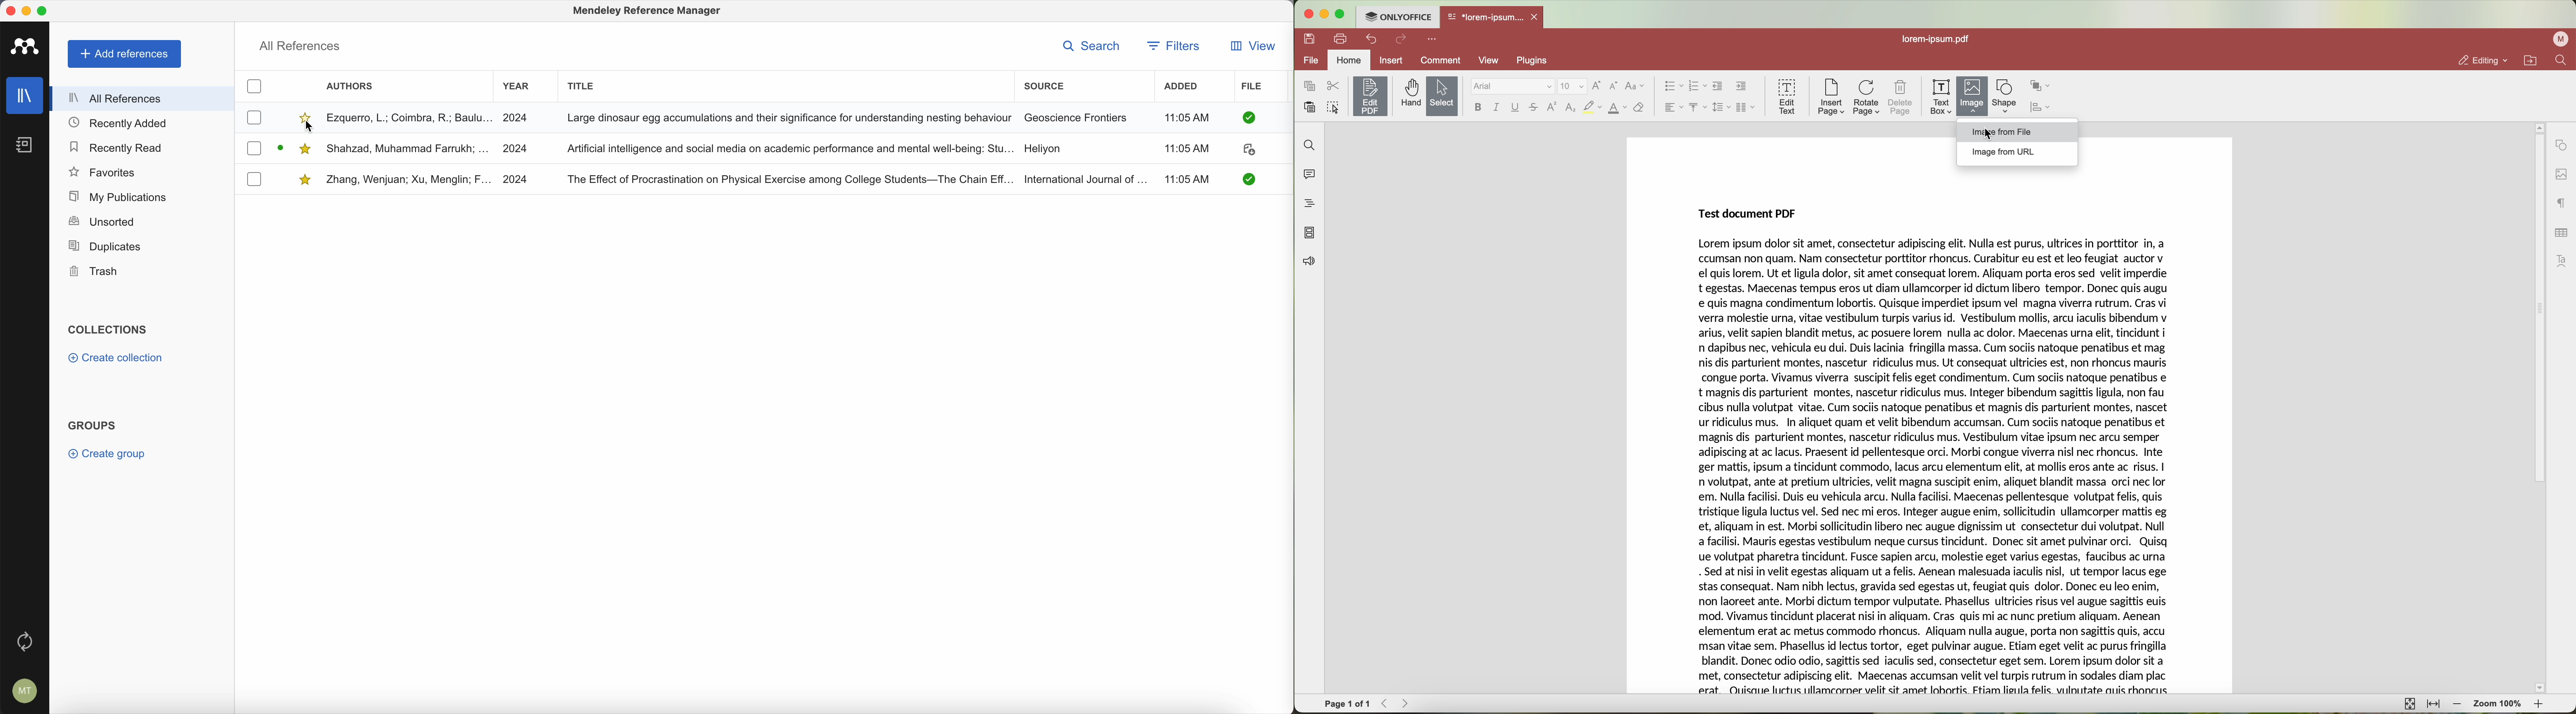  Describe the element at coordinates (1442, 62) in the screenshot. I see `comment` at that location.